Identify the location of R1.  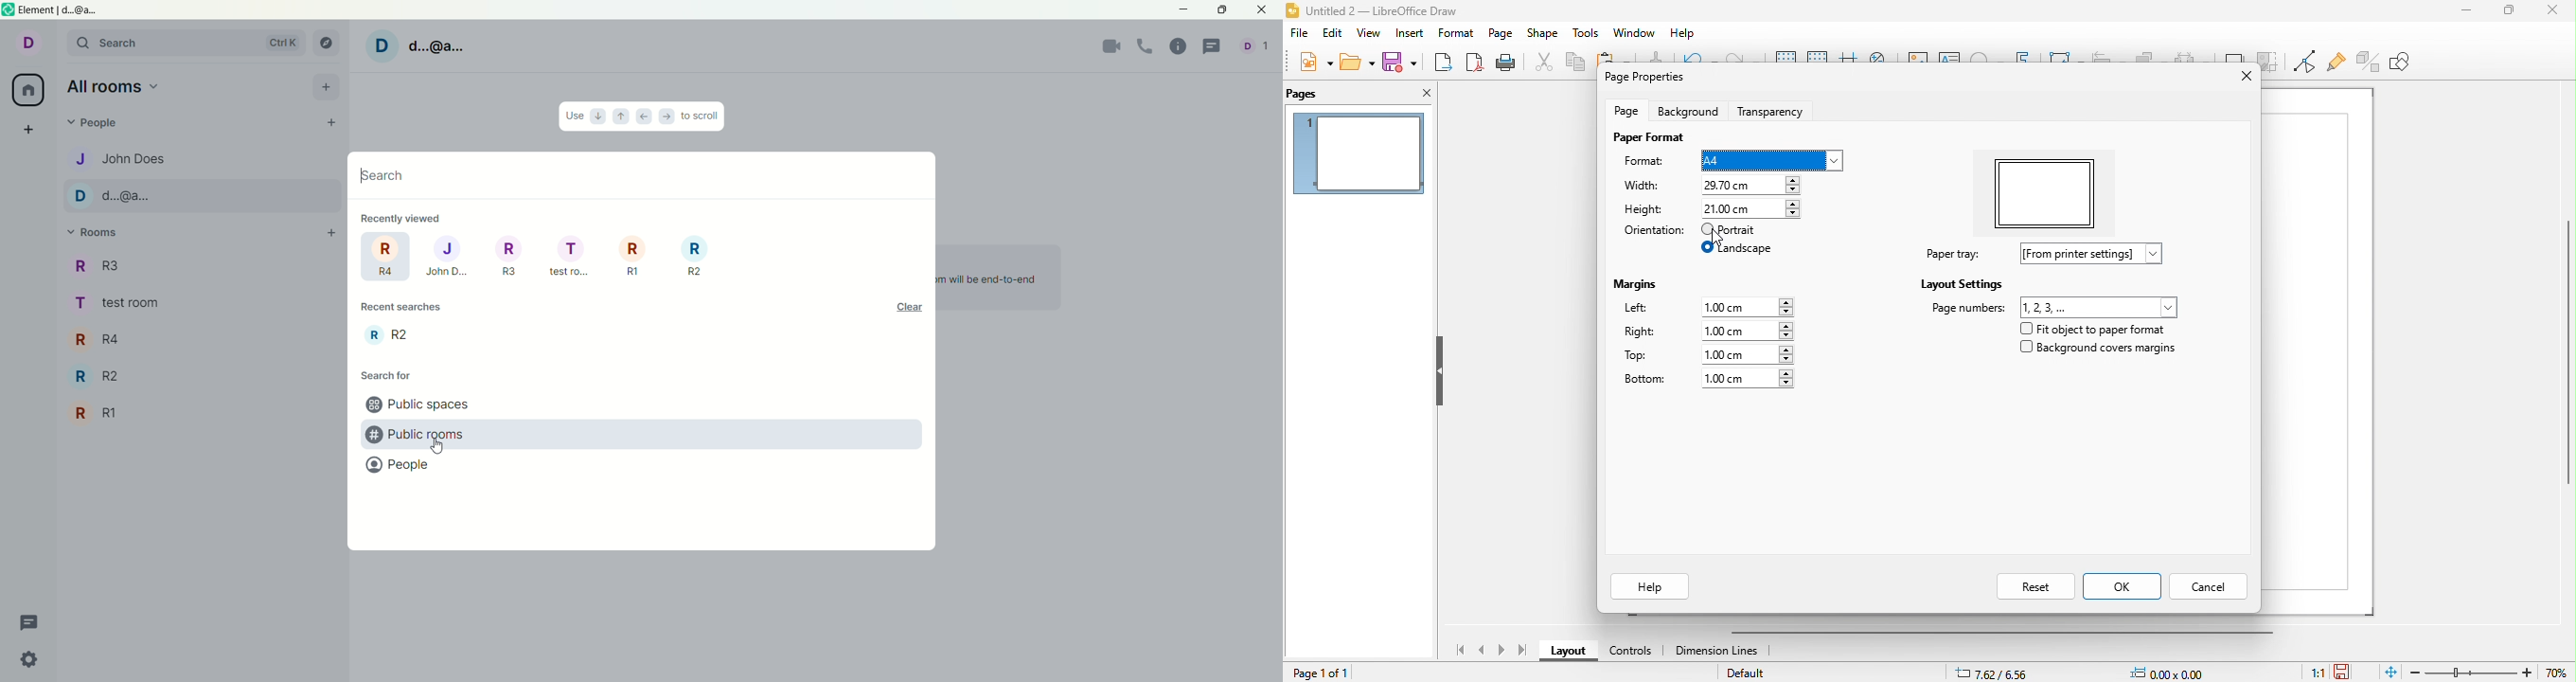
(200, 413).